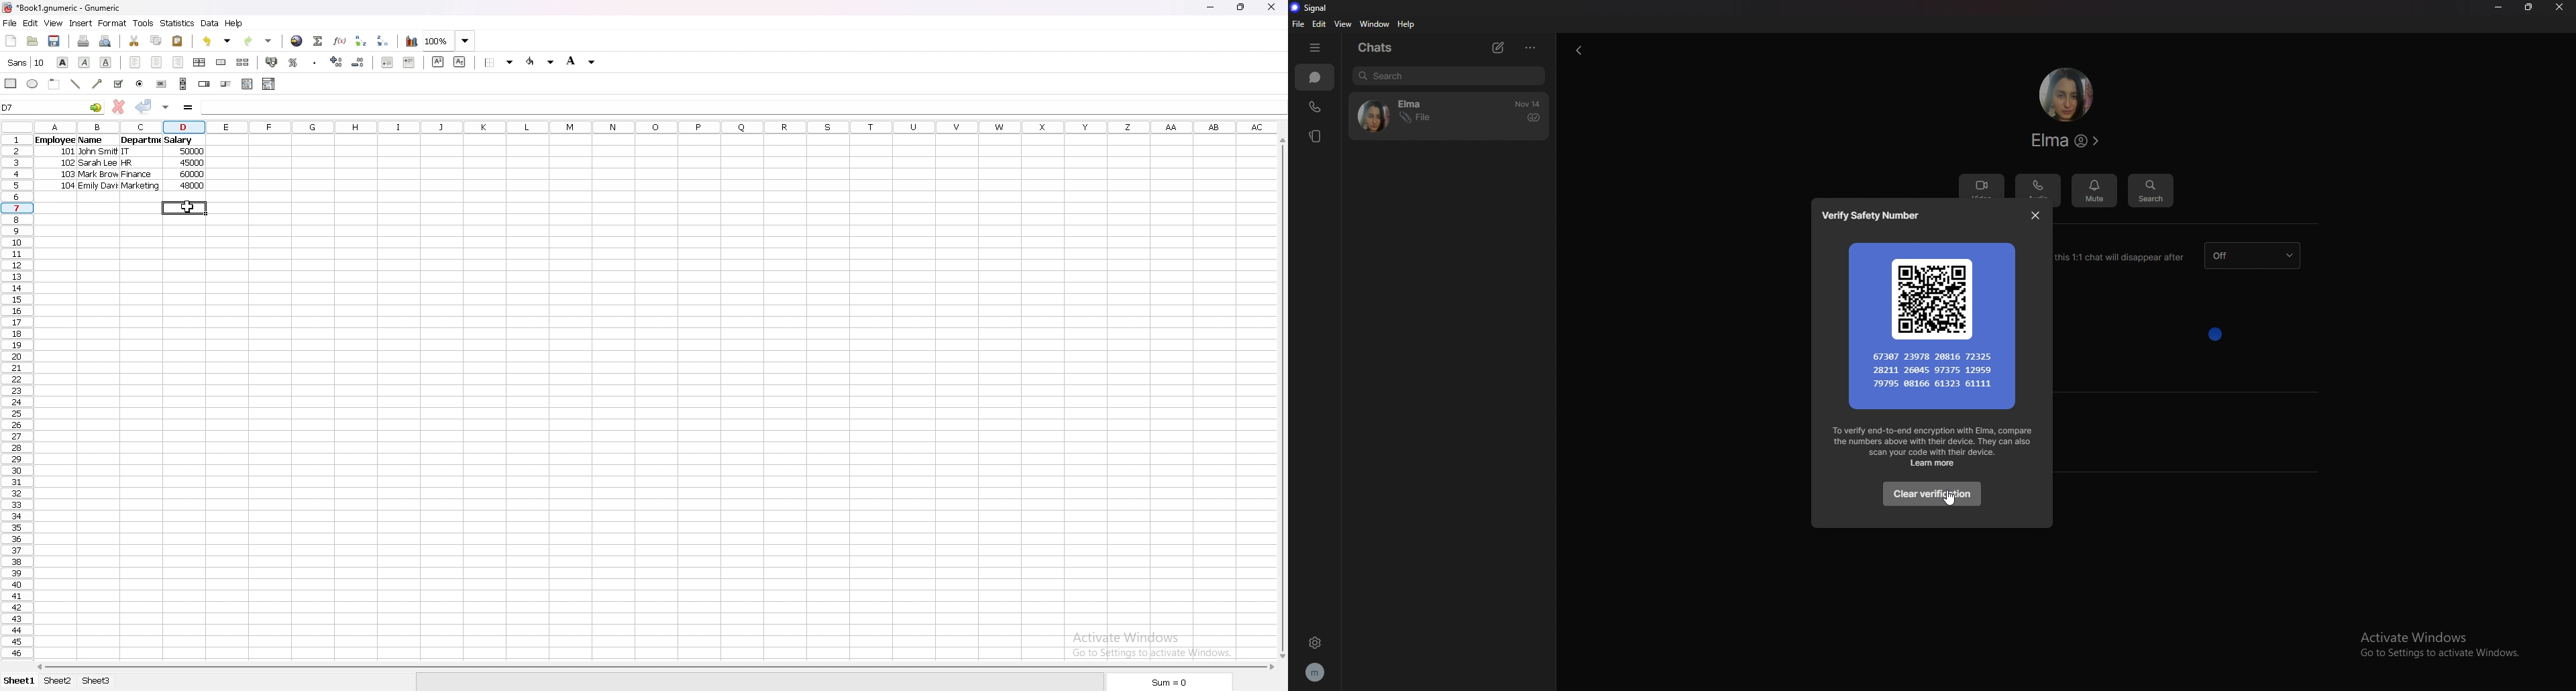 Image resolution: width=2576 pixels, height=700 pixels. I want to click on centre horizontally, so click(200, 62).